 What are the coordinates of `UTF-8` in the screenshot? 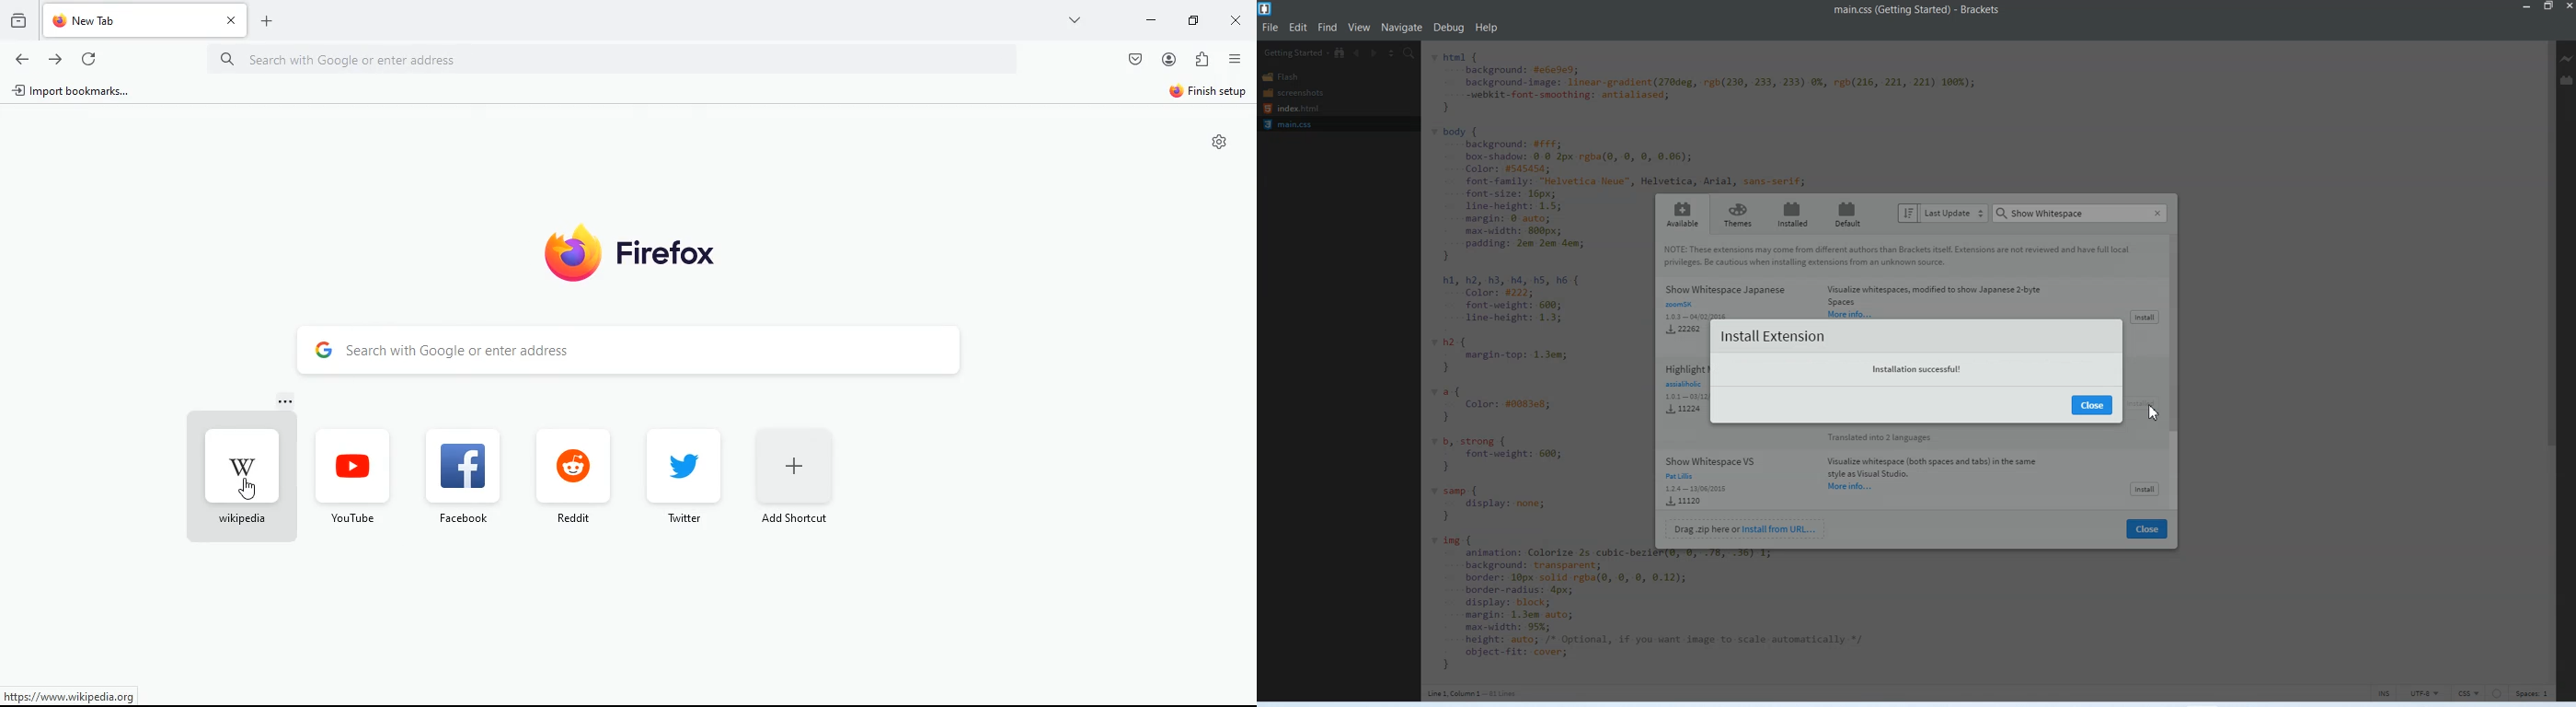 It's located at (2424, 693).